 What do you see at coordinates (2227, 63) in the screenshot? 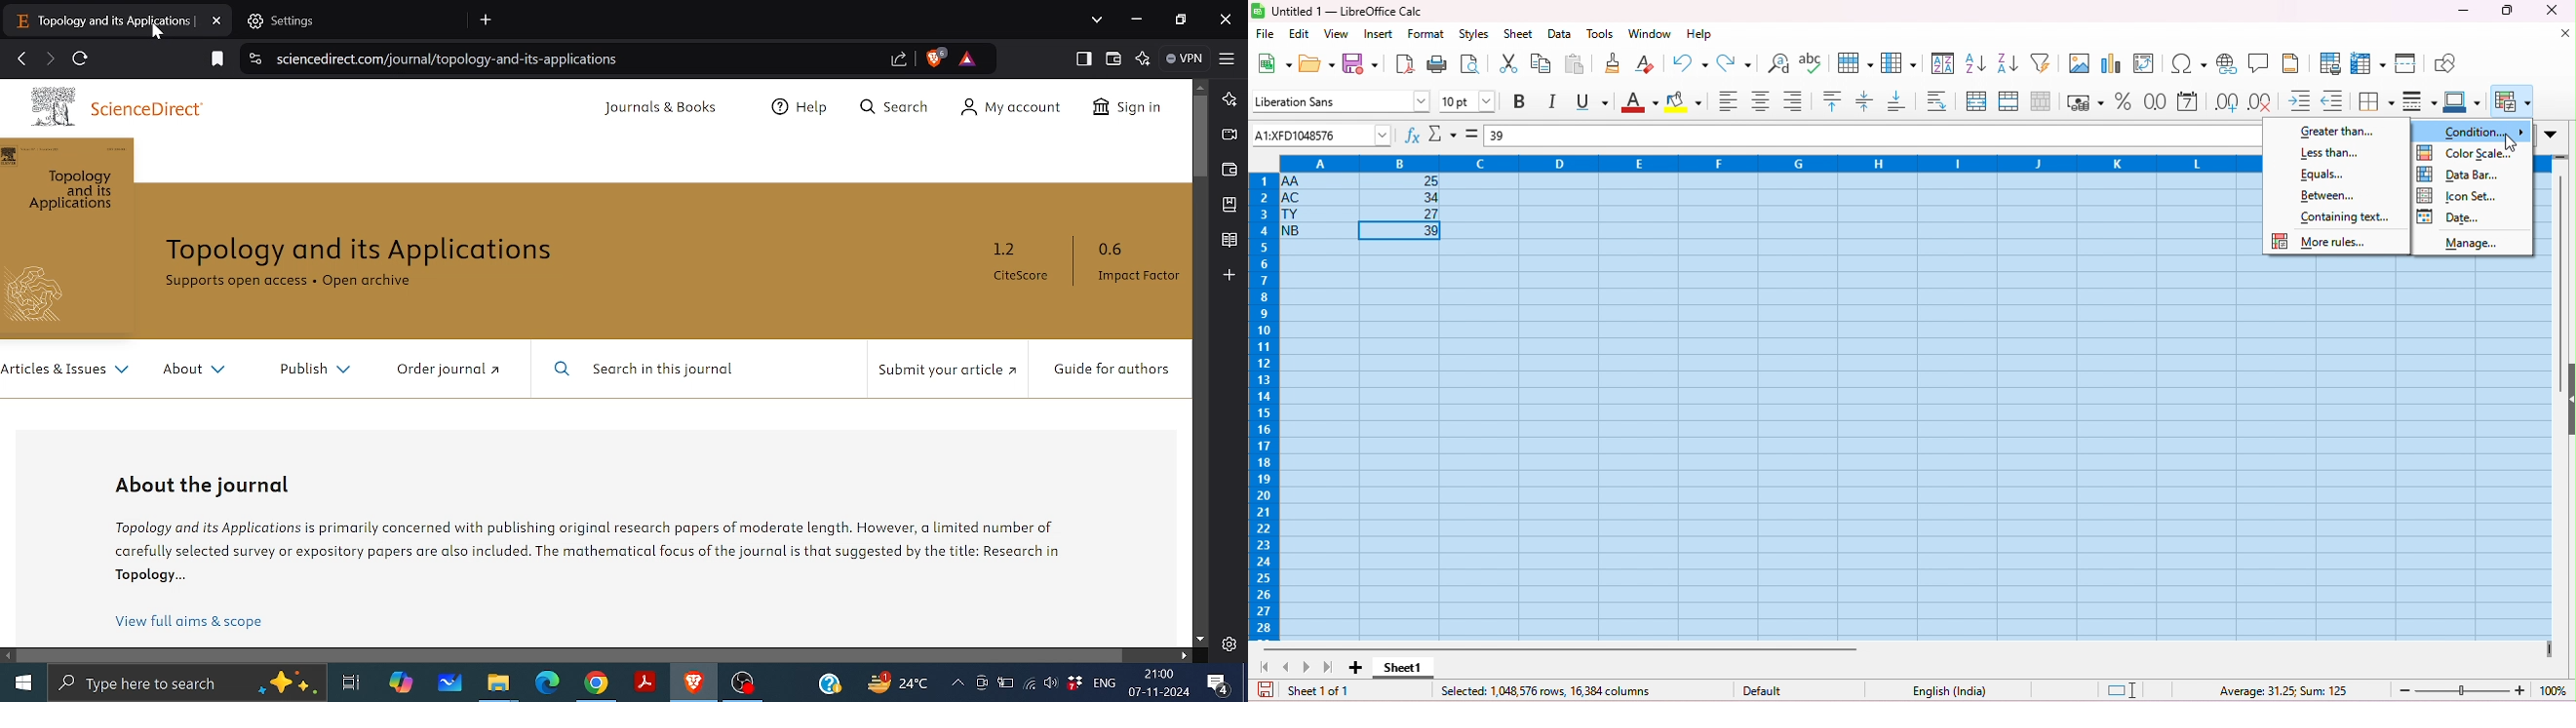
I see `insert hyperlink` at bounding box center [2227, 63].